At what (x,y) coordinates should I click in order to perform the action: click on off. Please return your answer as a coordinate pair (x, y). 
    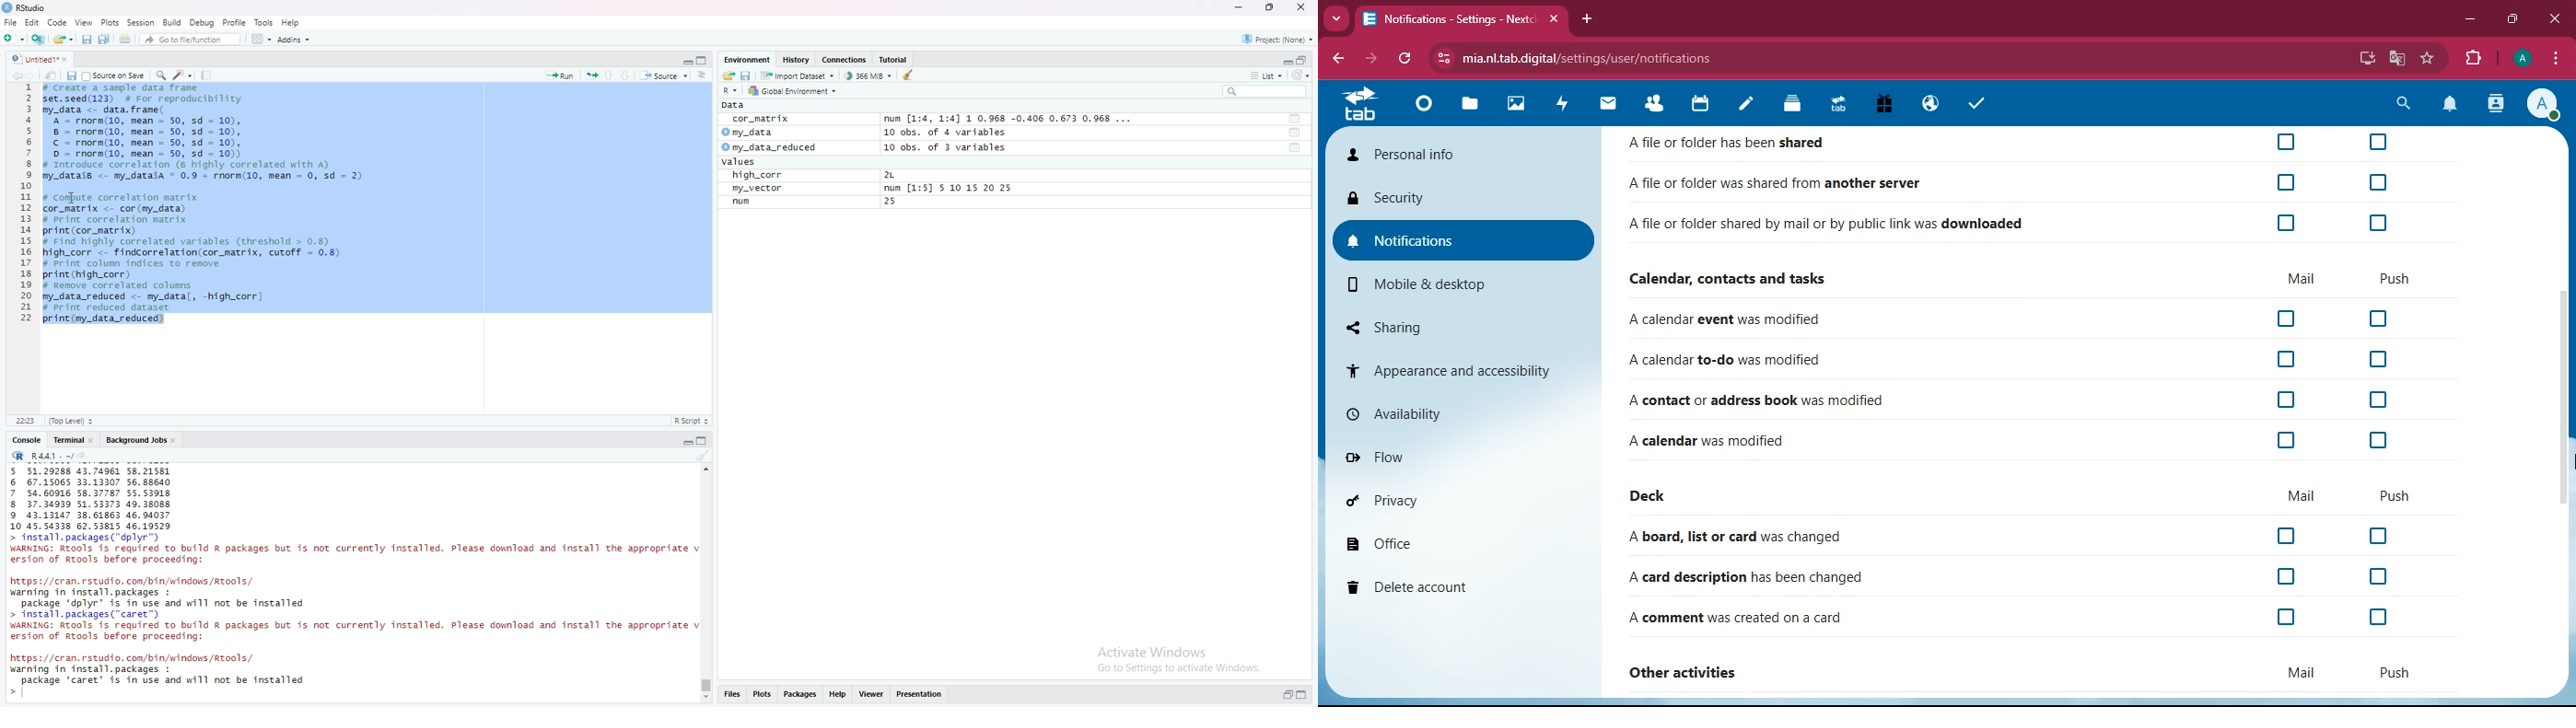
    Looking at the image, I should click on (2376, 620).